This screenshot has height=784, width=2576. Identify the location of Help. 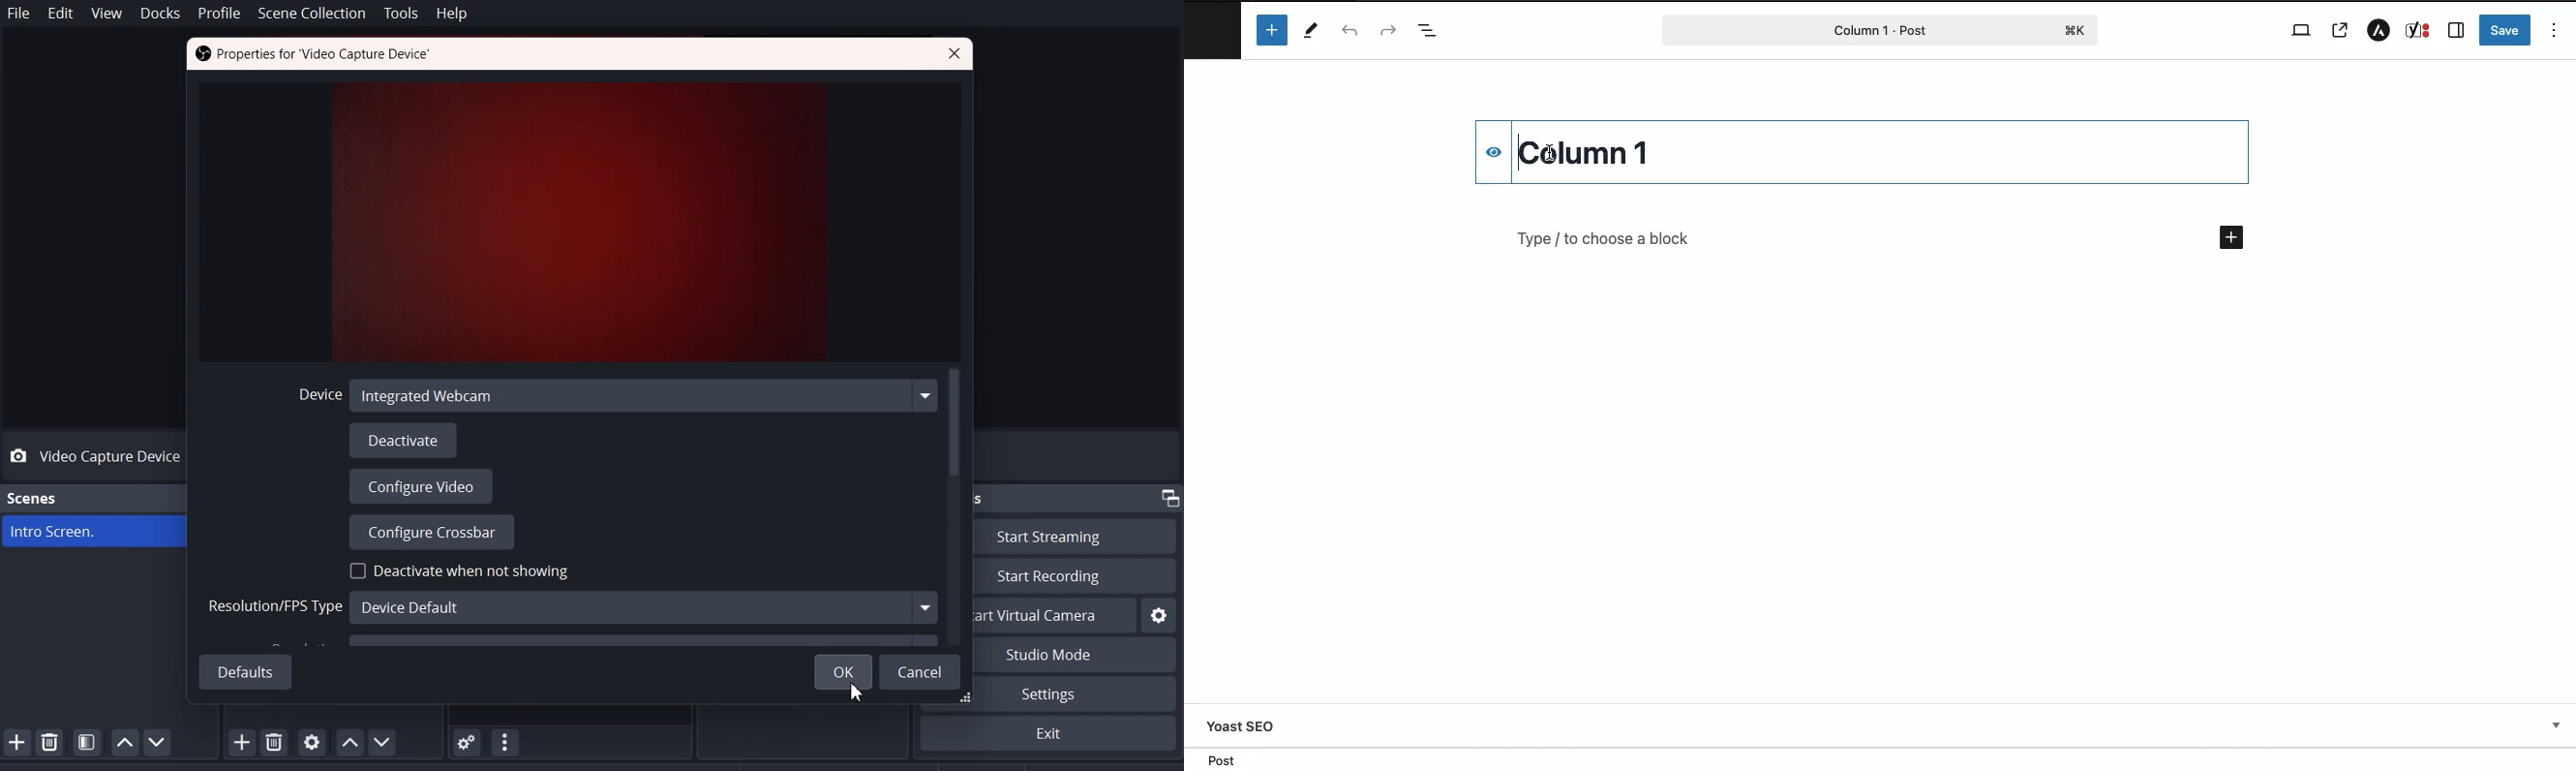
(451, 14).